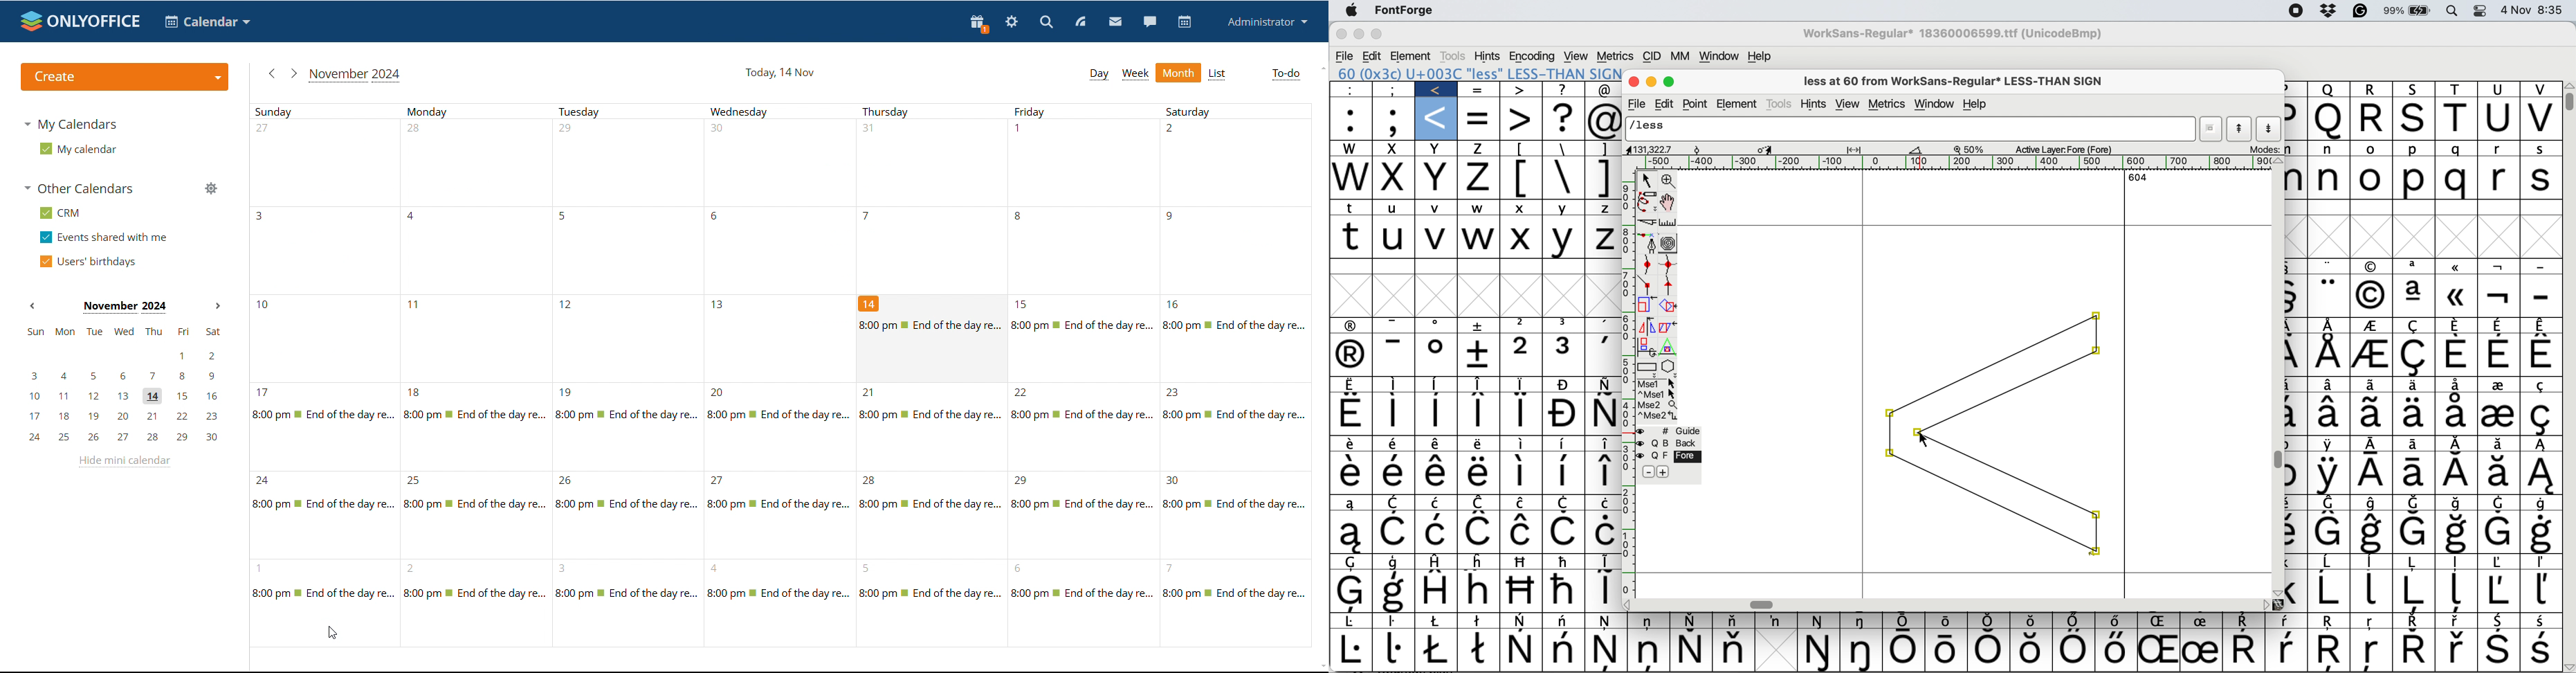 This screenshot has width=2576, height=700. Describe the element at coordinates (1648, 345) in the screenshot. I see `rotate selection in 3d and project it back to plane` at that location.